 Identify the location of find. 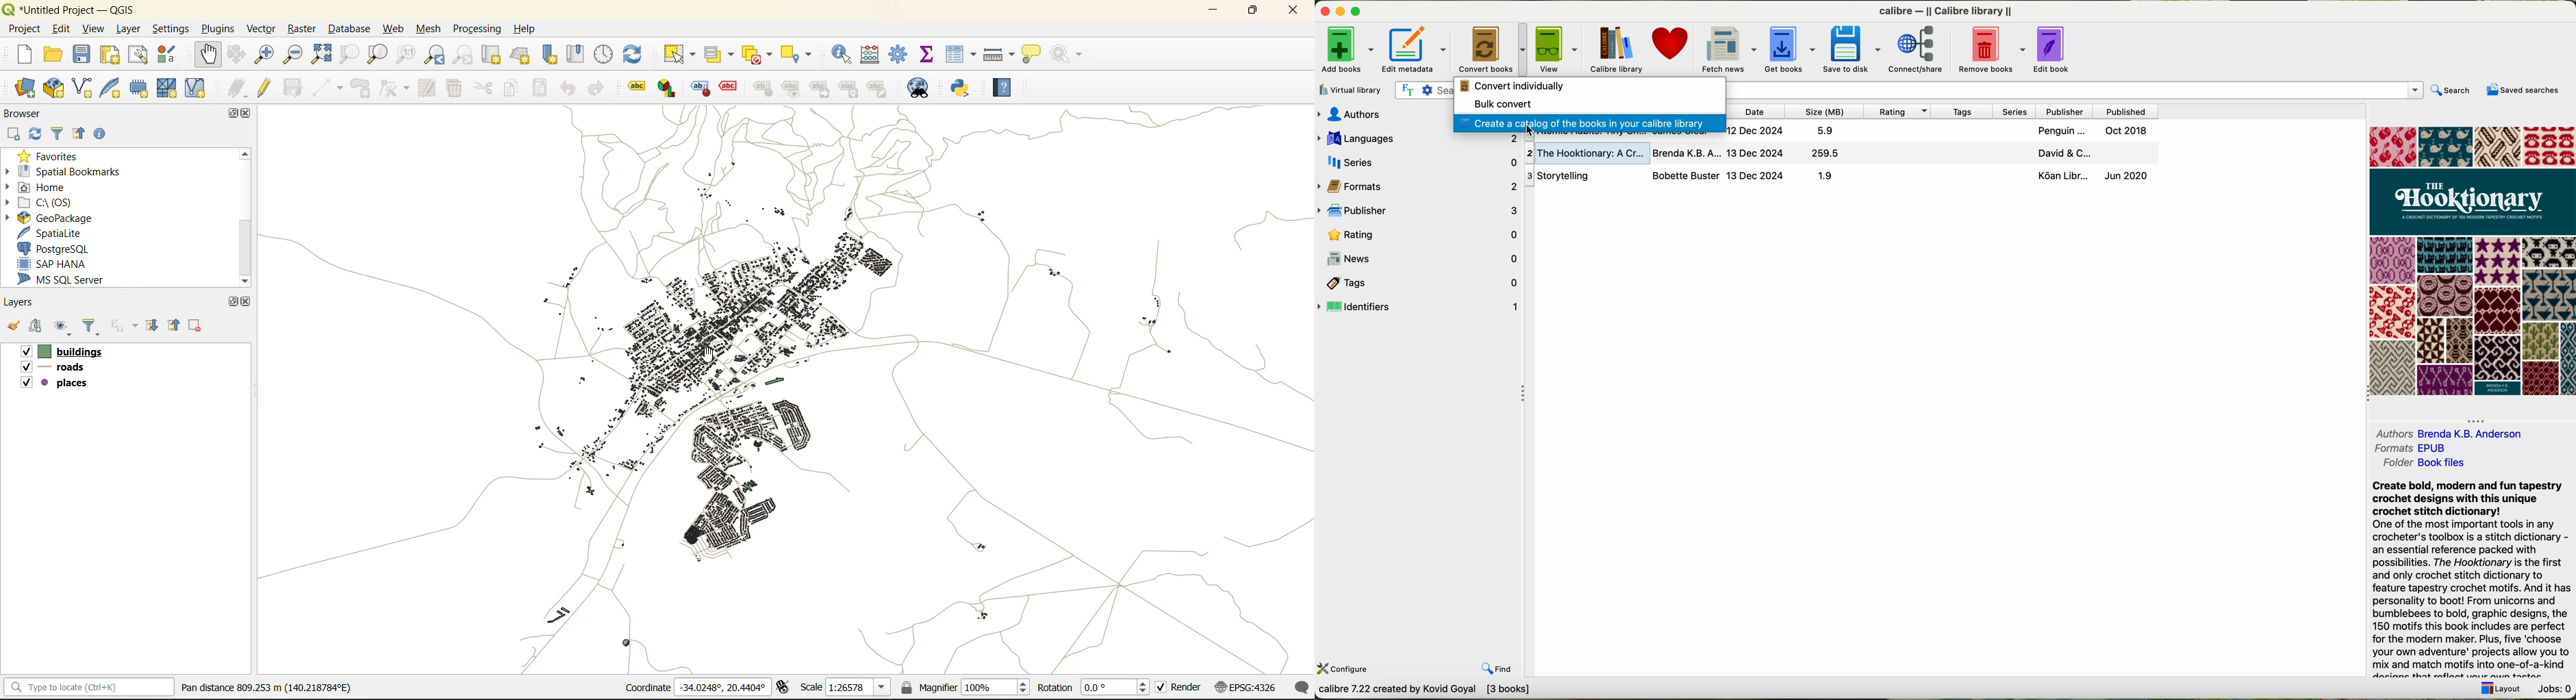
(1498, 667).